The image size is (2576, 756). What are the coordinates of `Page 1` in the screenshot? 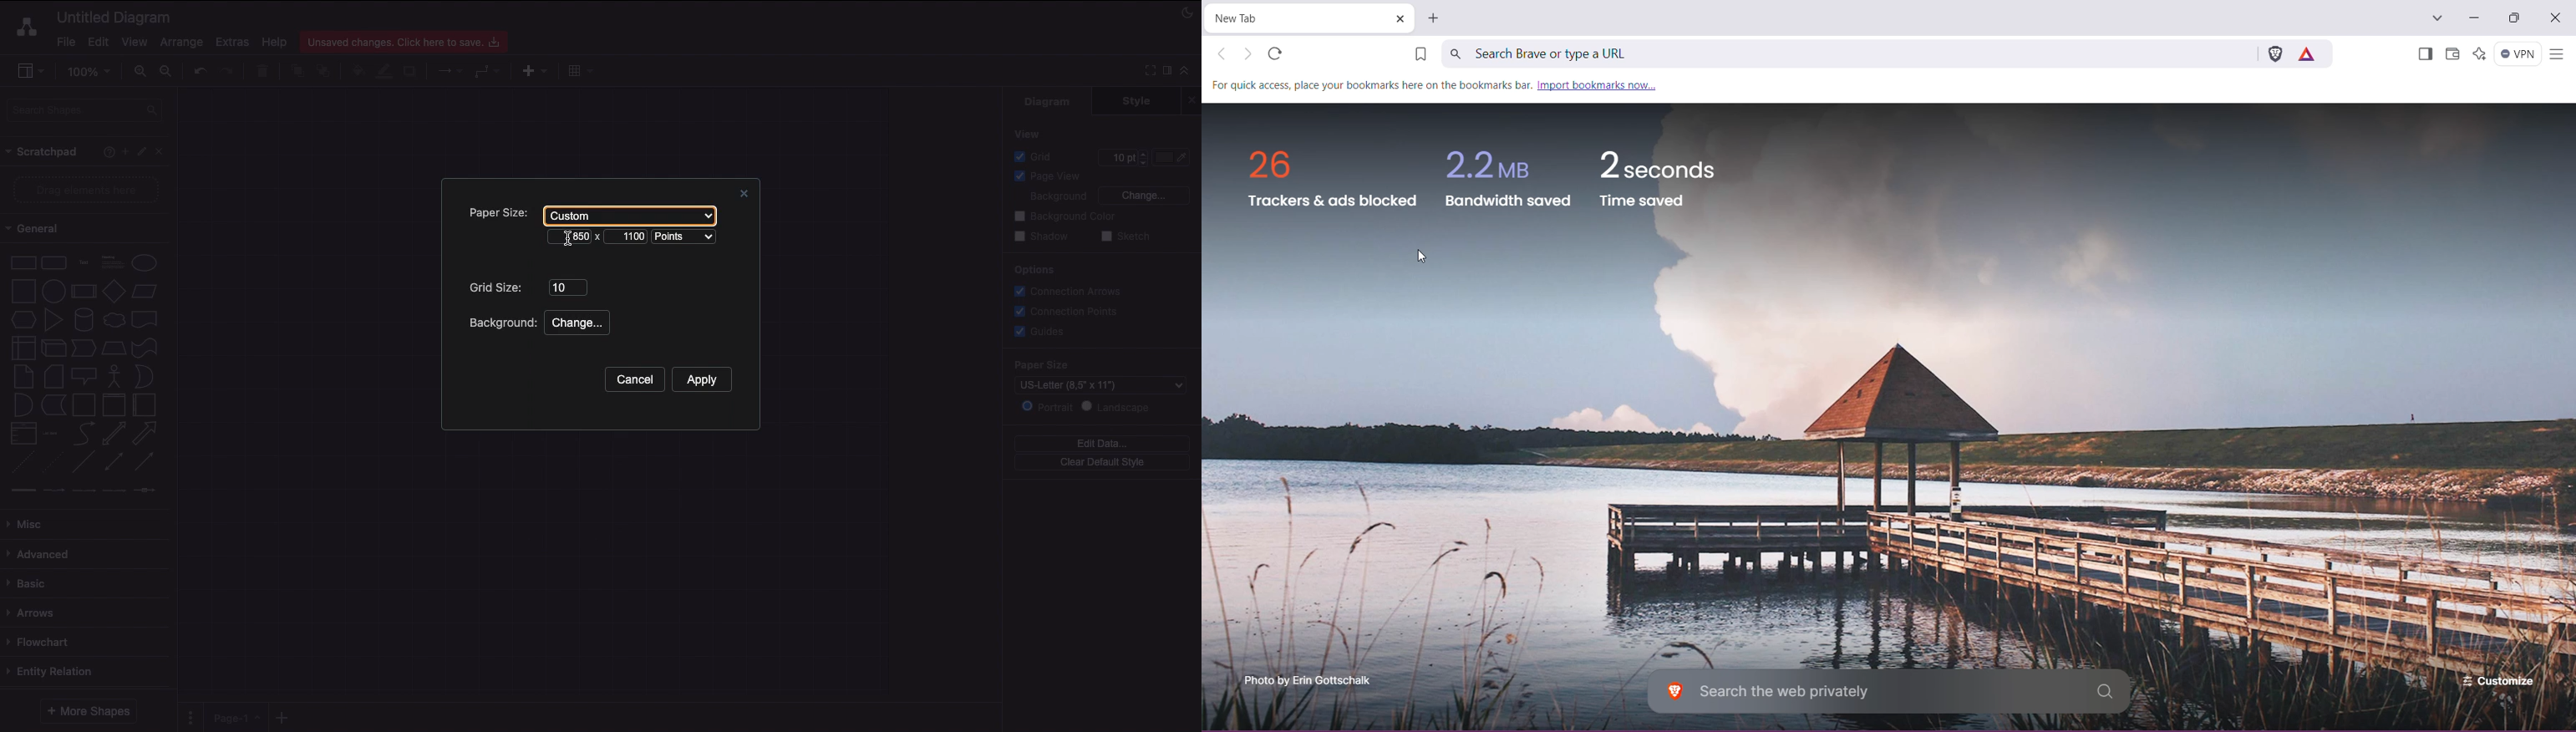 It's located at (234, 716).